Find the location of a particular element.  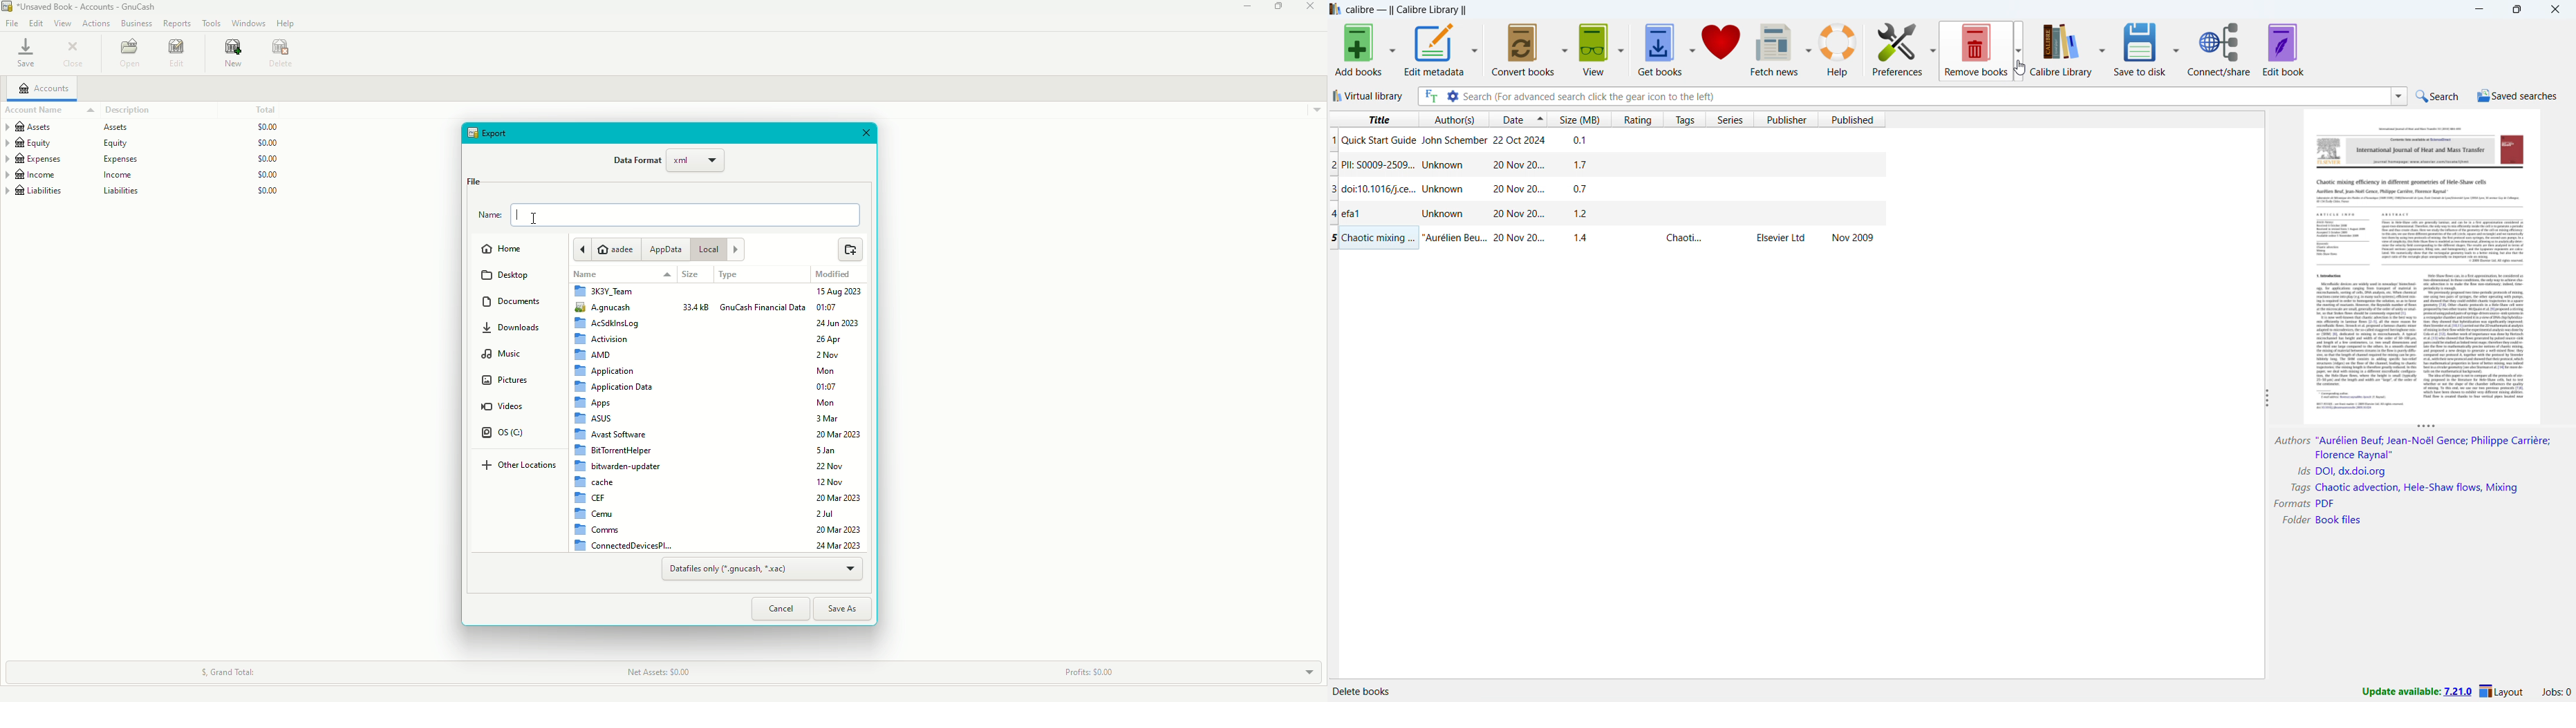

book details is located at coordinates (2411, 482).